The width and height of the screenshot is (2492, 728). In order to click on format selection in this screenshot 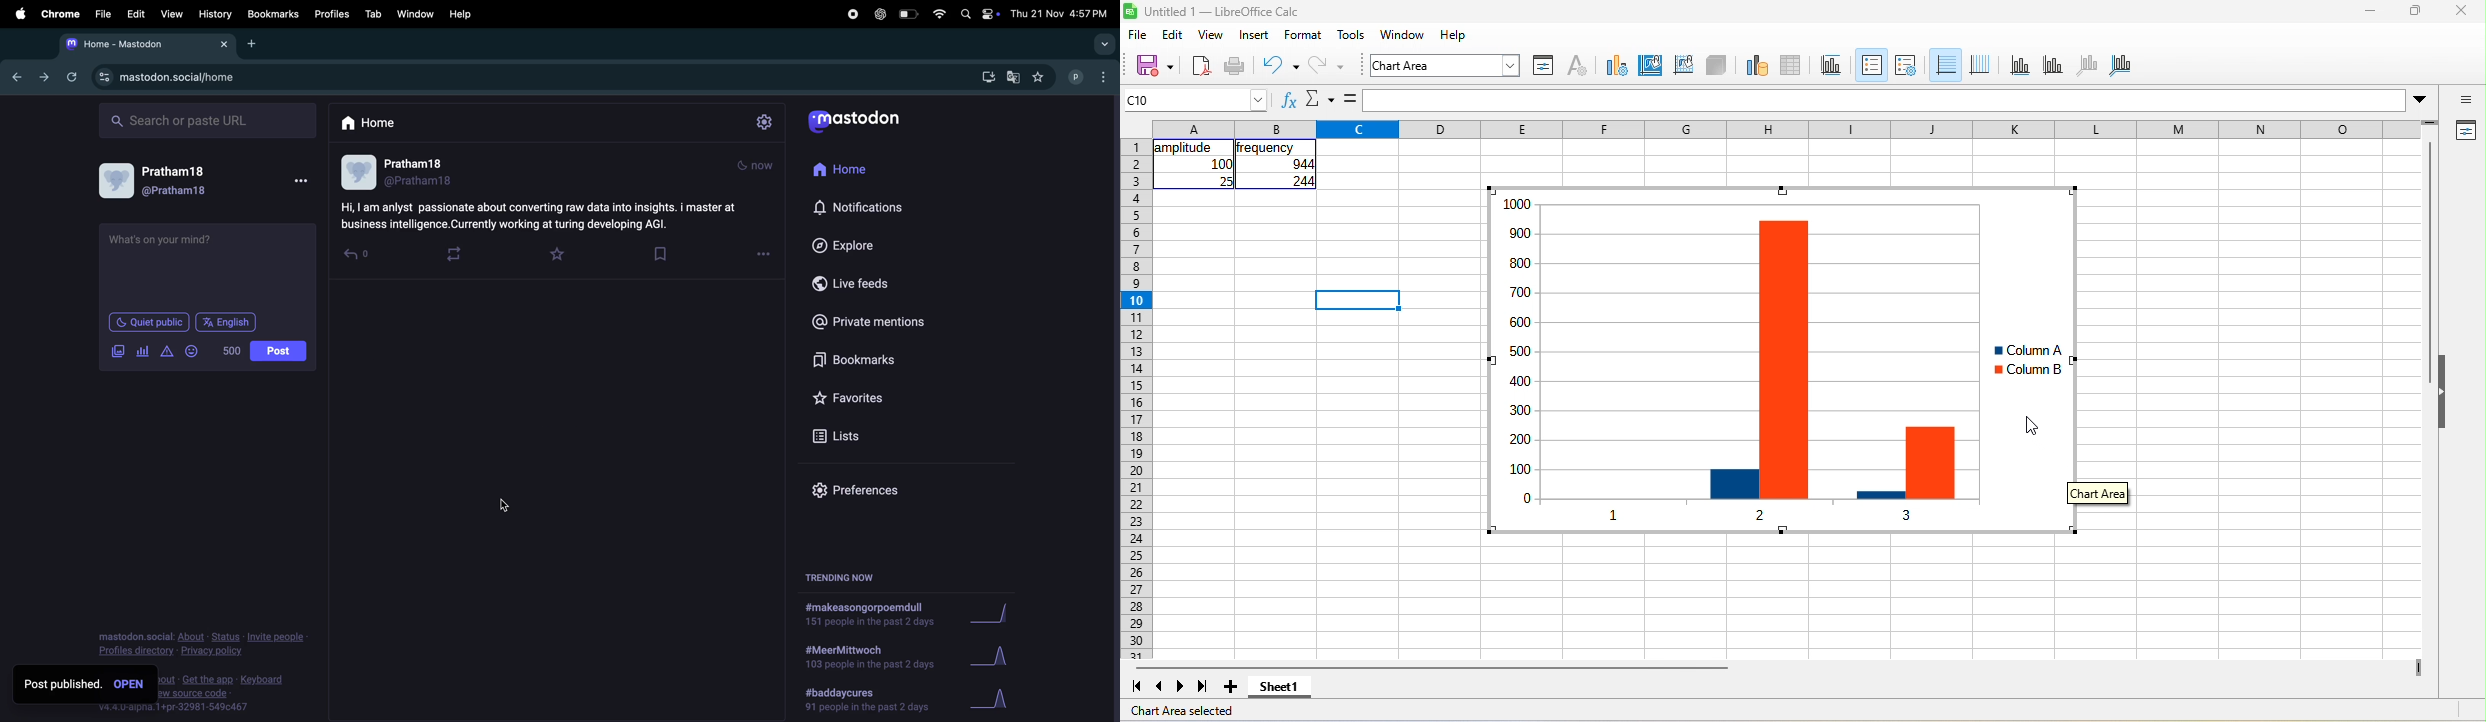, I will do `click(1544, 66)`.